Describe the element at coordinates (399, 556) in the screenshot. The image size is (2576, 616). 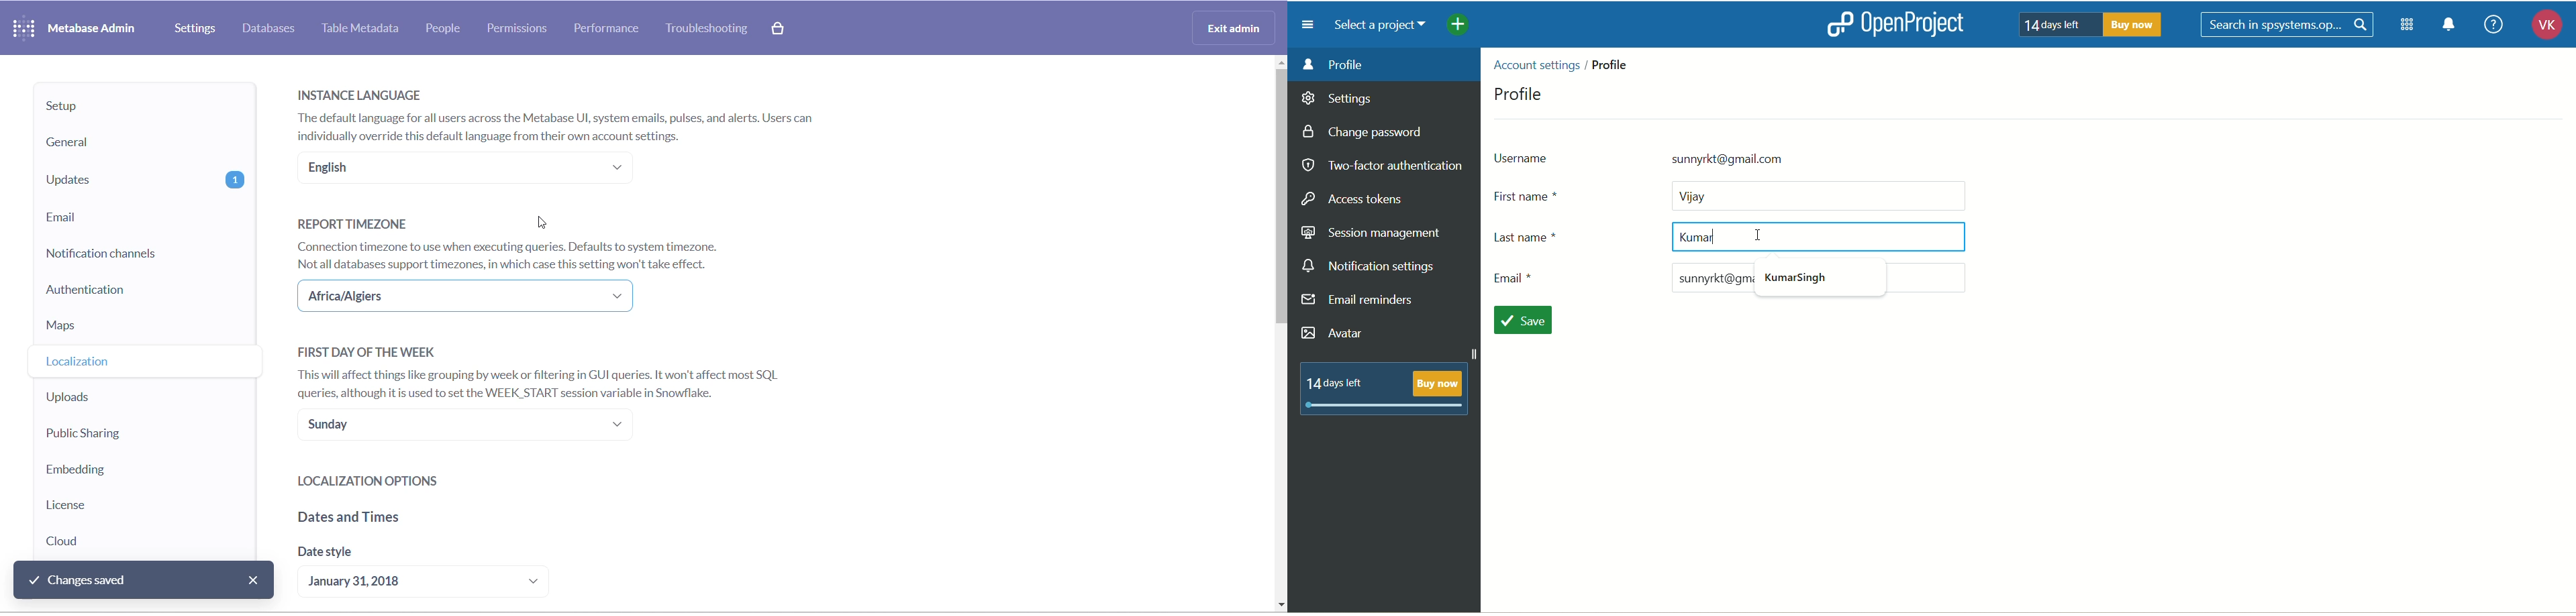
I see `date style` at that location.